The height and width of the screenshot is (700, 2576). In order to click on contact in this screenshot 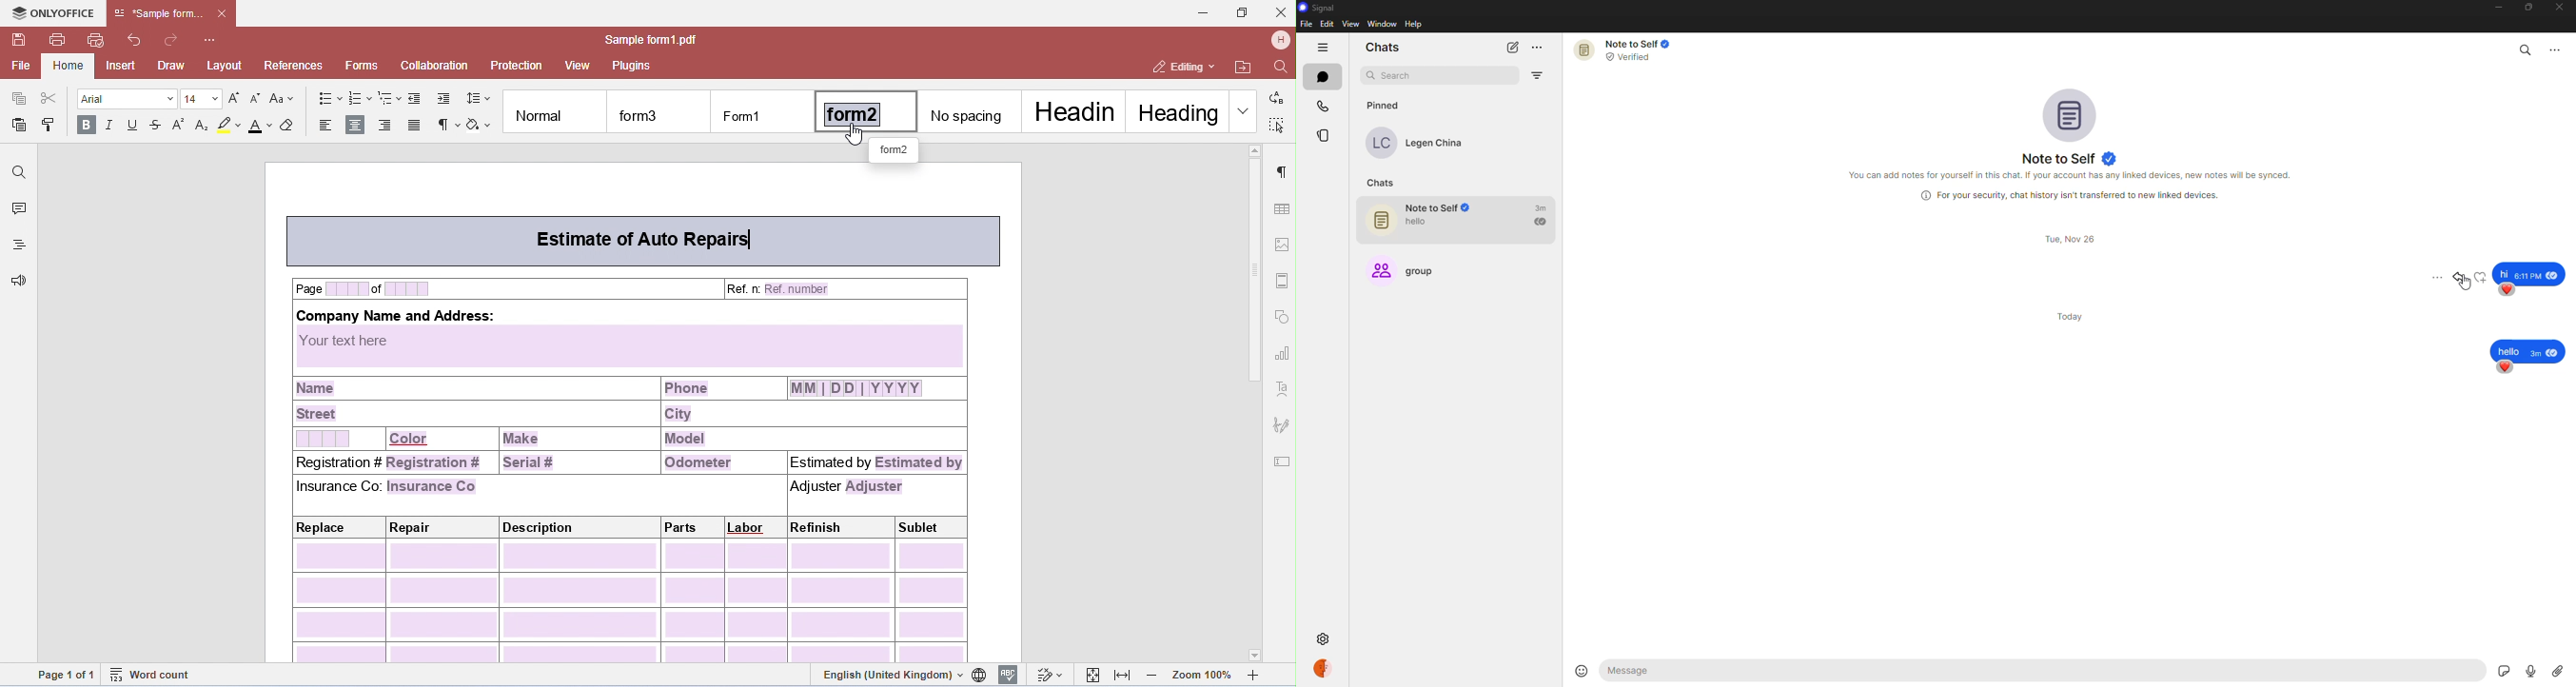, I will do `click(1424, 143)`.